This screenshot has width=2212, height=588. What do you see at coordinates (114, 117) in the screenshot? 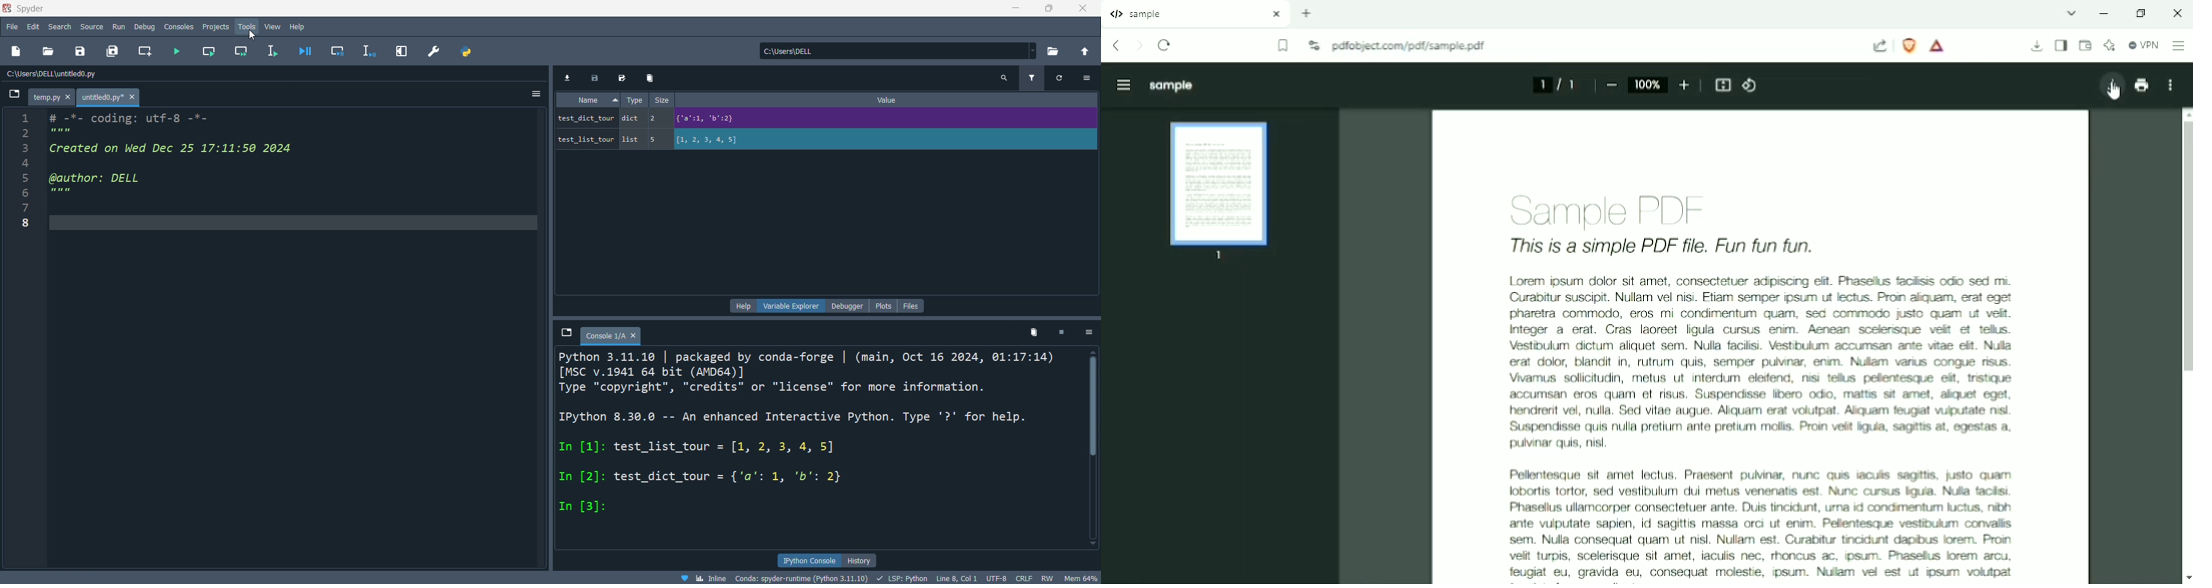
I see `1 # -*- coding: utf-8 -*-` at bounding box center [114, 117].